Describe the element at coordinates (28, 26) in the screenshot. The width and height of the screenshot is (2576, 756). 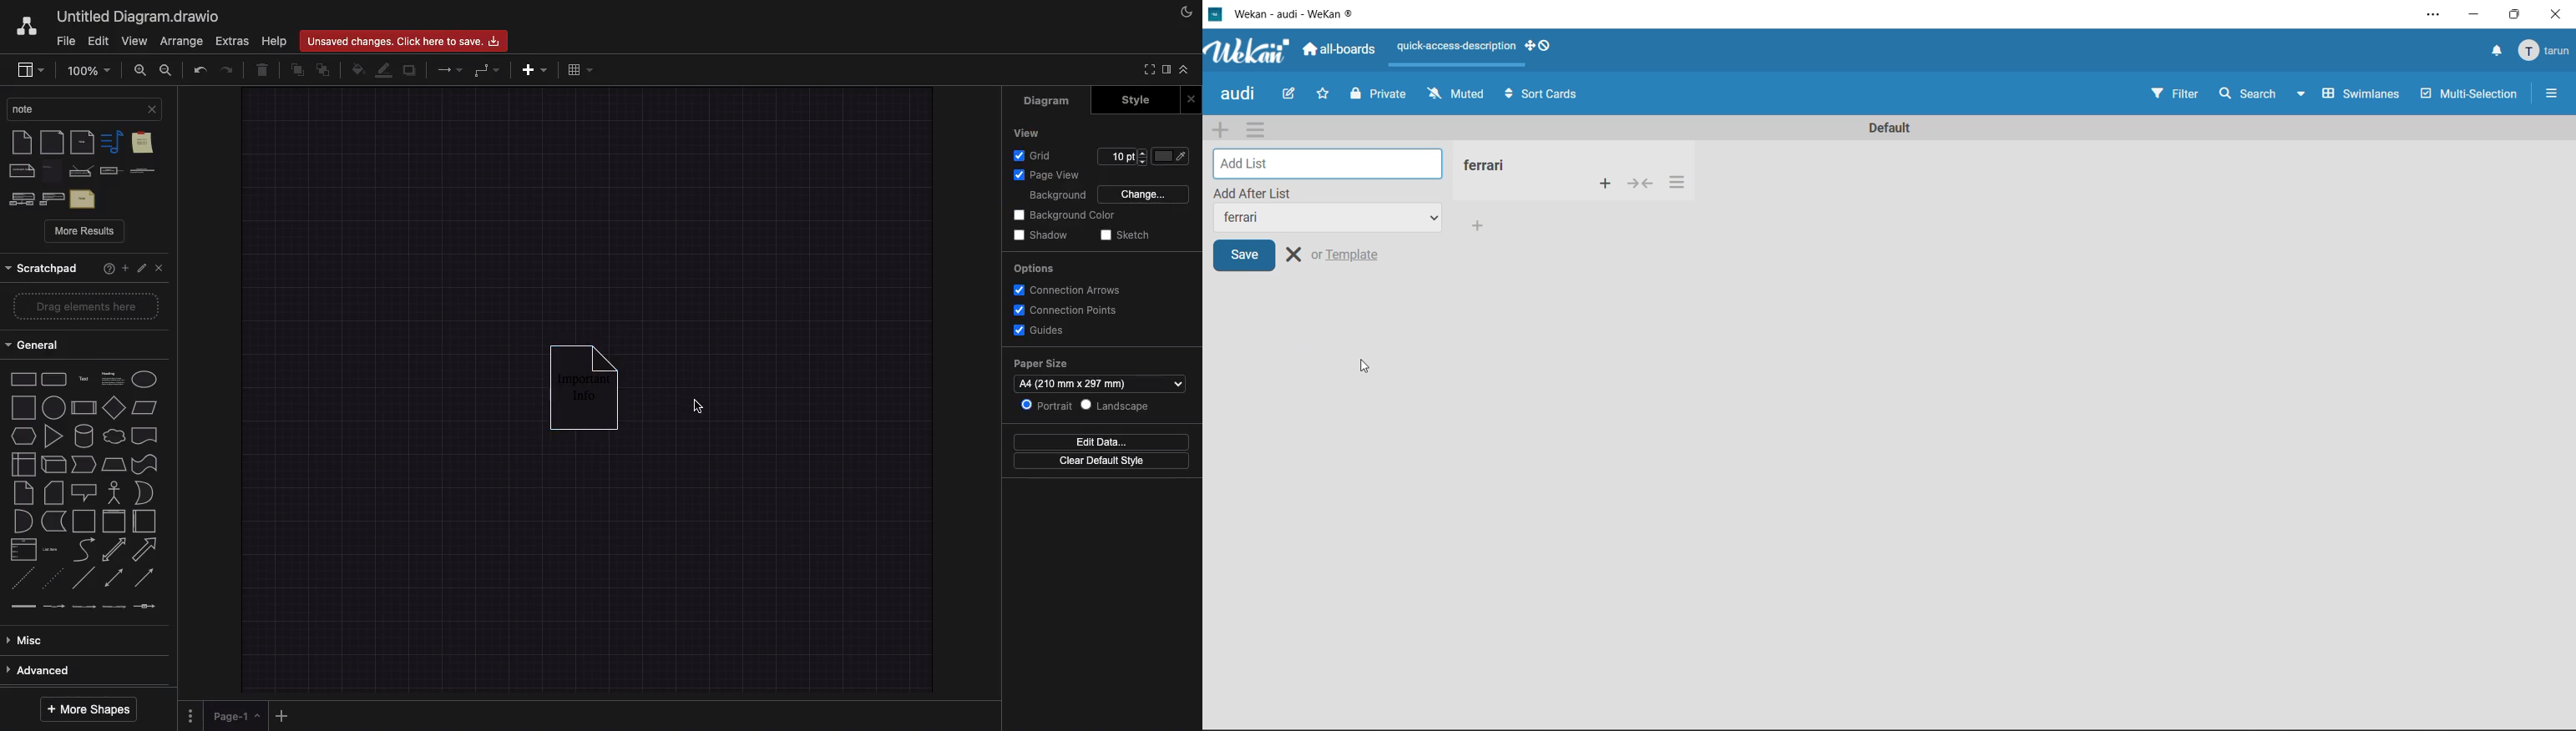
I see `Draw.io logo` at that location.